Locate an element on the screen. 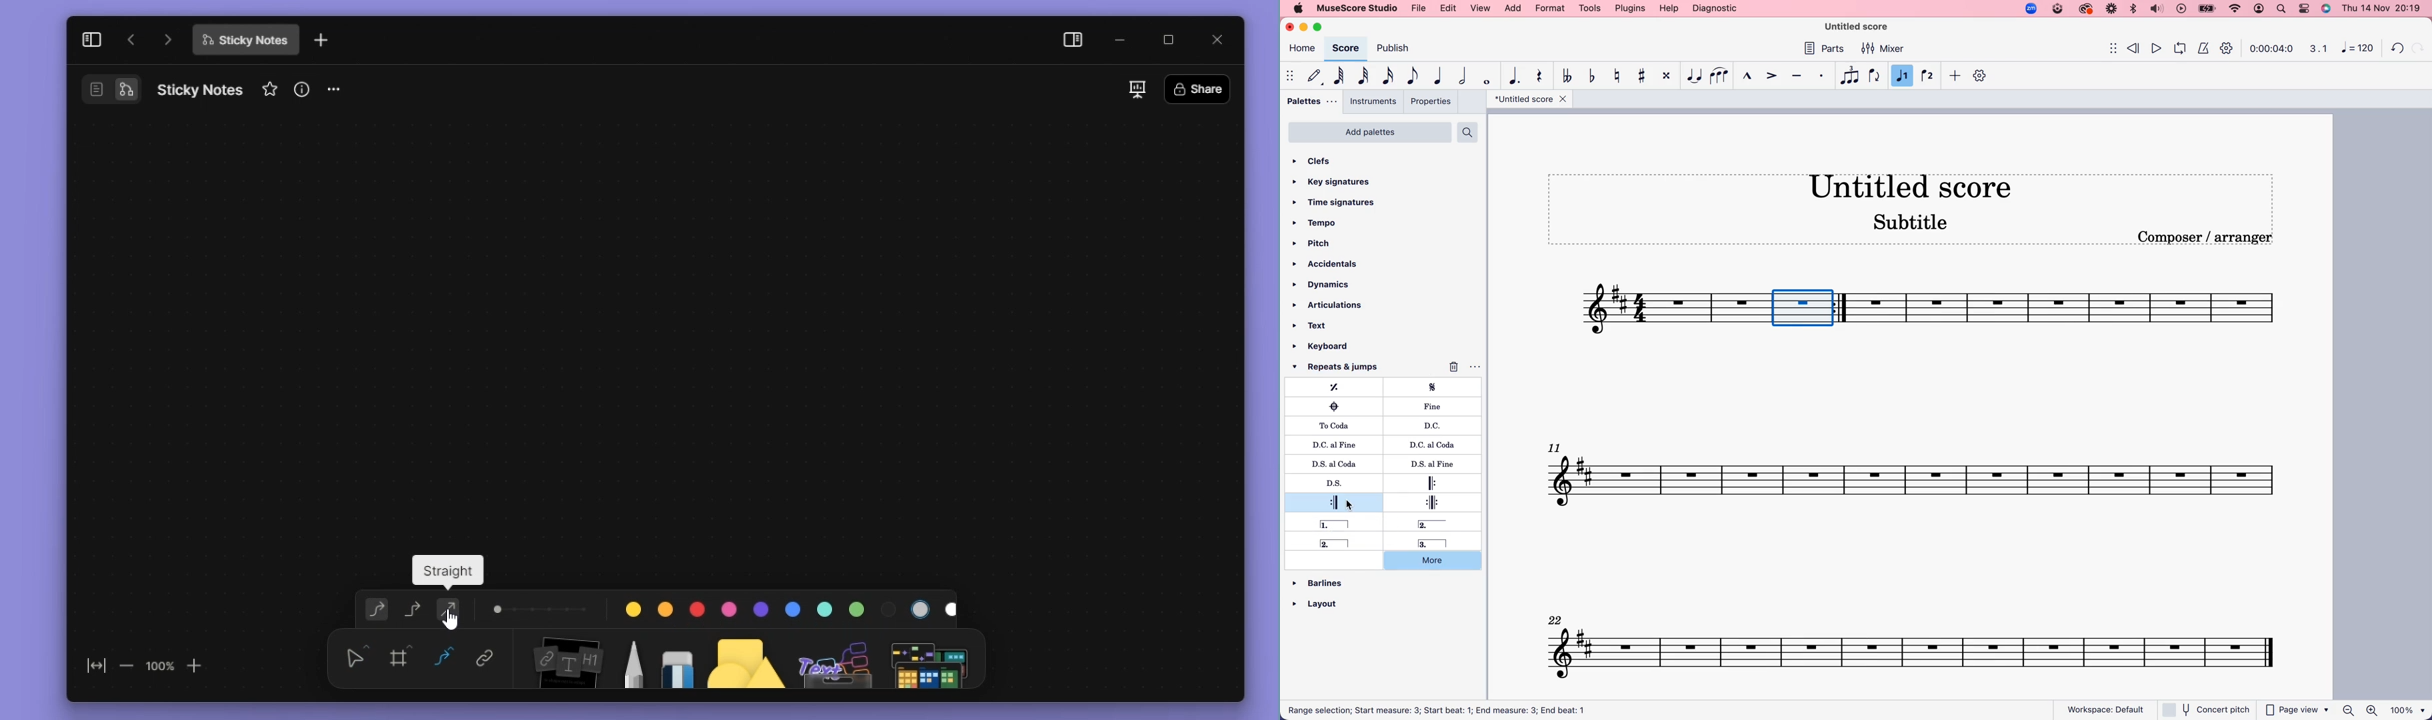 The height and width of the screenshot is (728, 2436). profile is located at coordinates (2260, 9).